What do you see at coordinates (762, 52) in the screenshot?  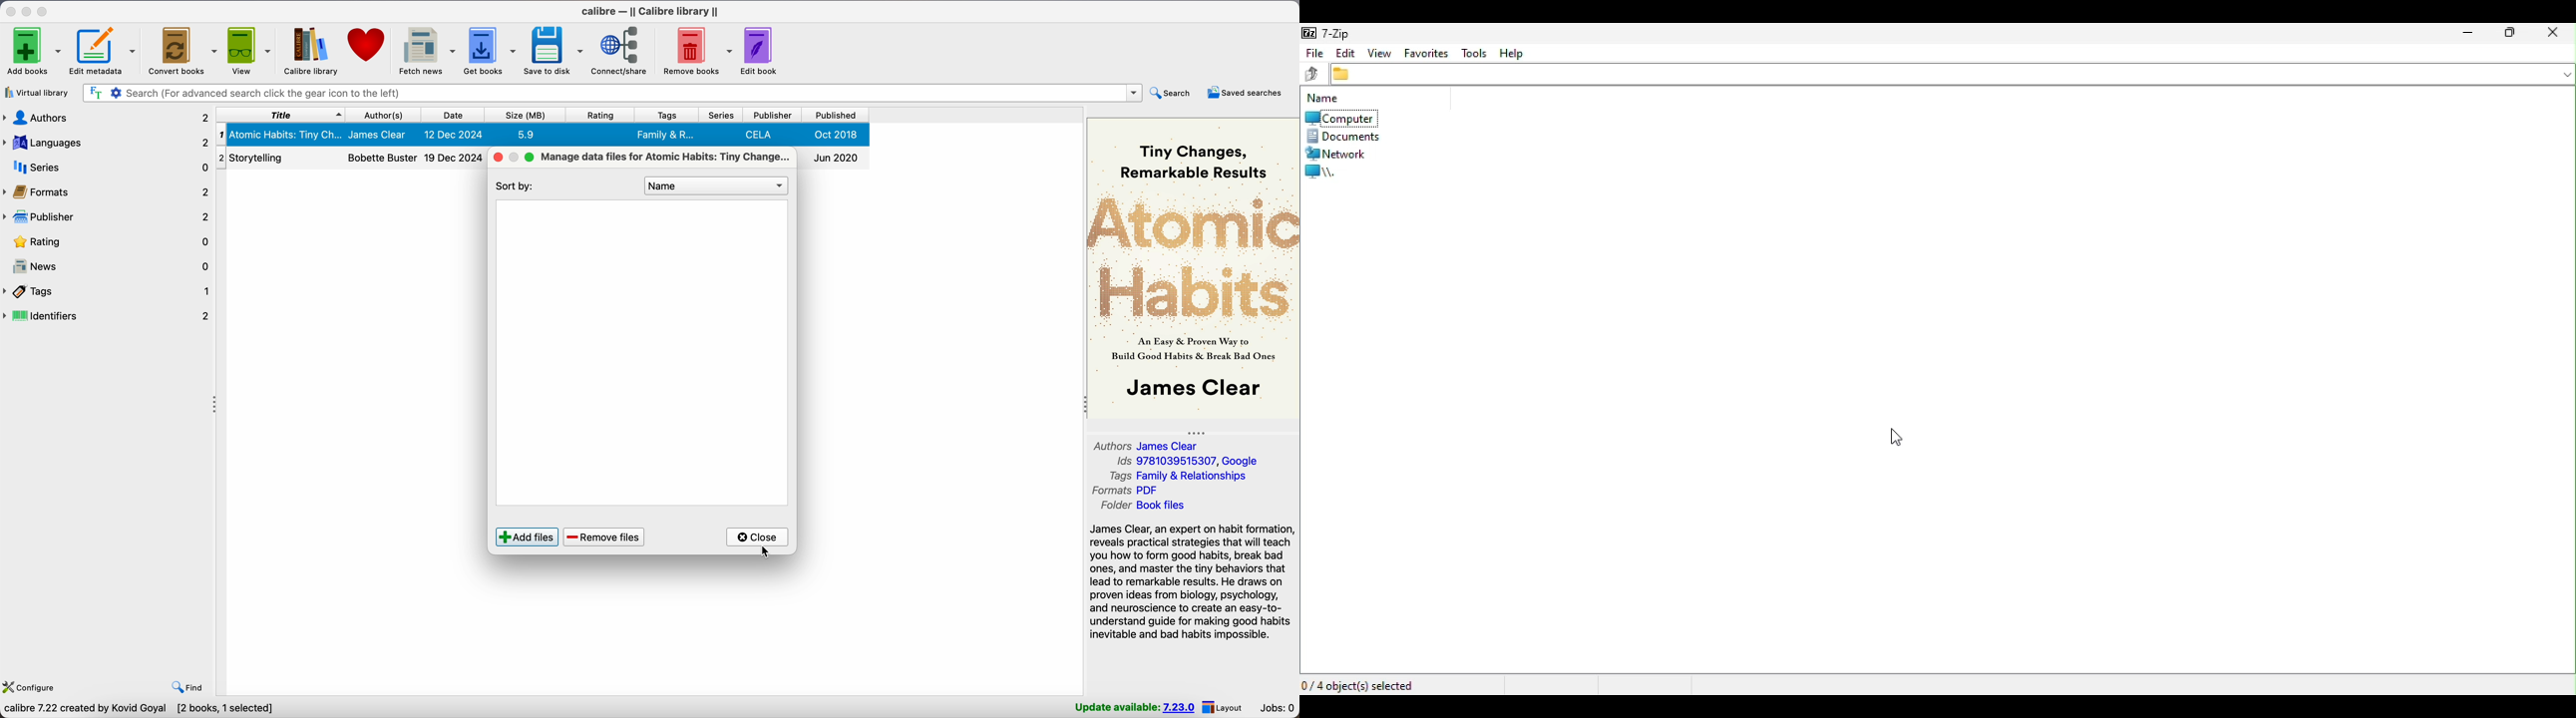 I see `edit book` at bounding box center [762, 52].